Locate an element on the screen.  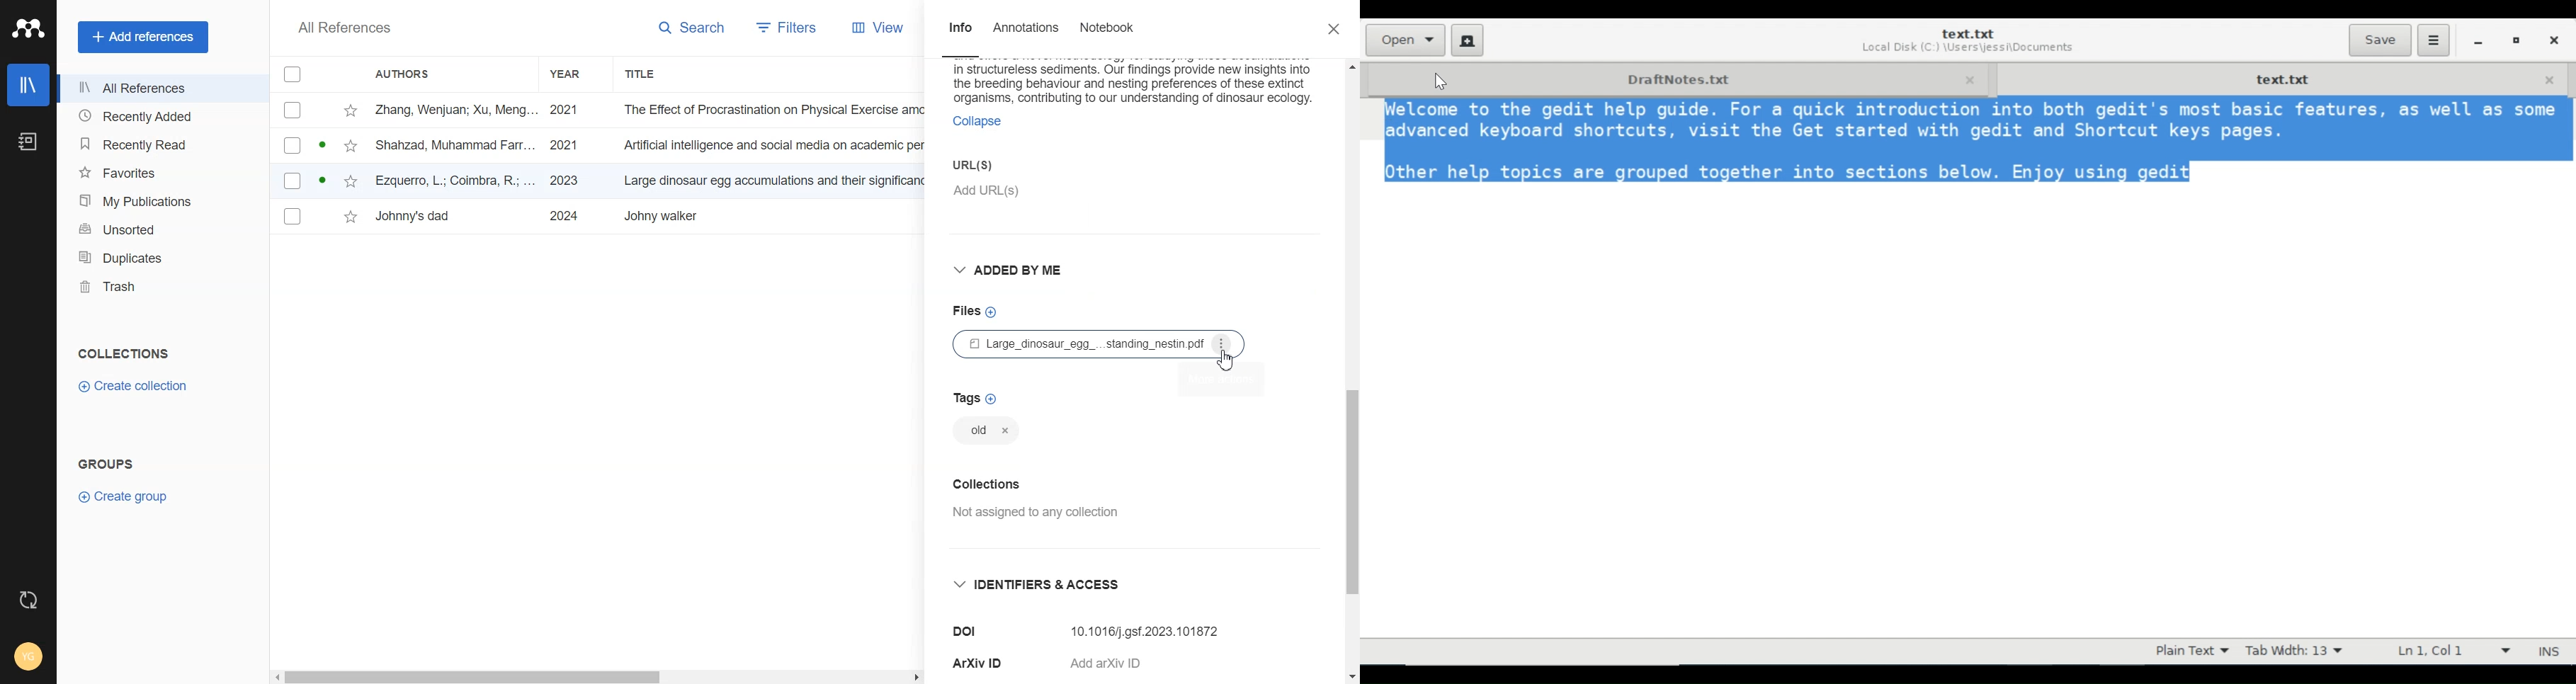
Info is located at coordinates (958, 29).